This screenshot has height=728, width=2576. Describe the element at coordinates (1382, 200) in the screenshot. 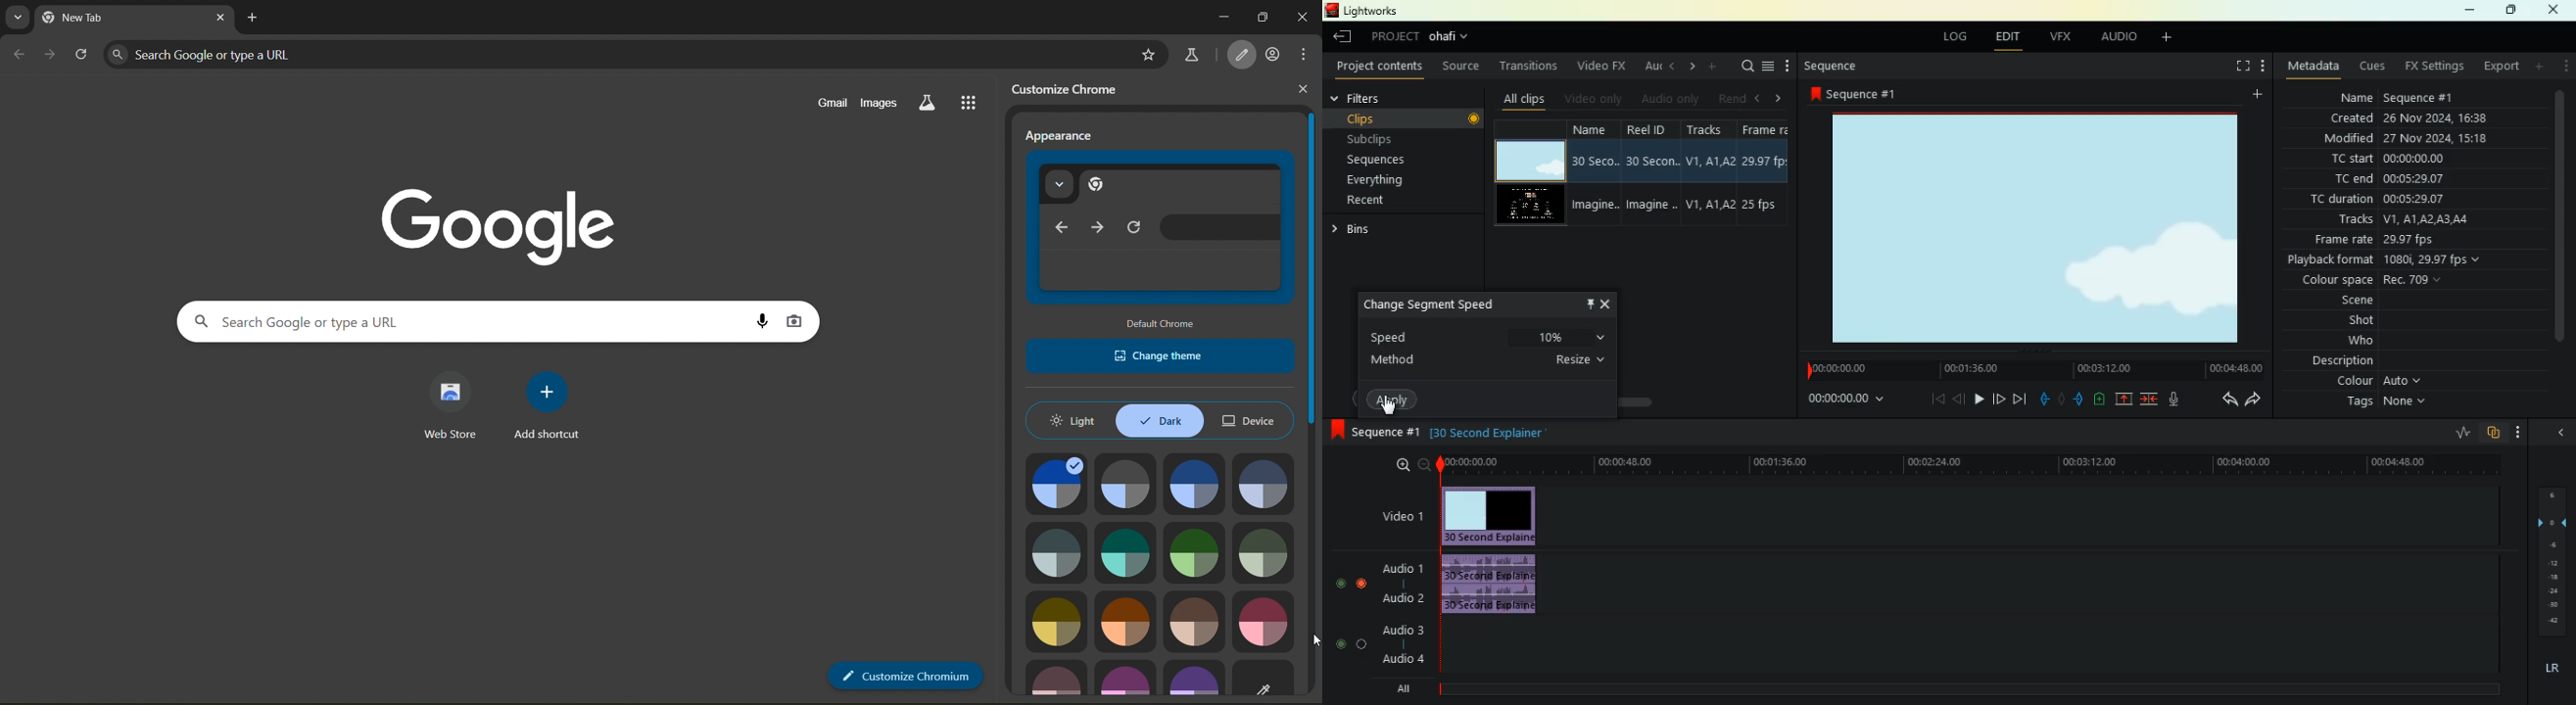

I see `recent` at that location.